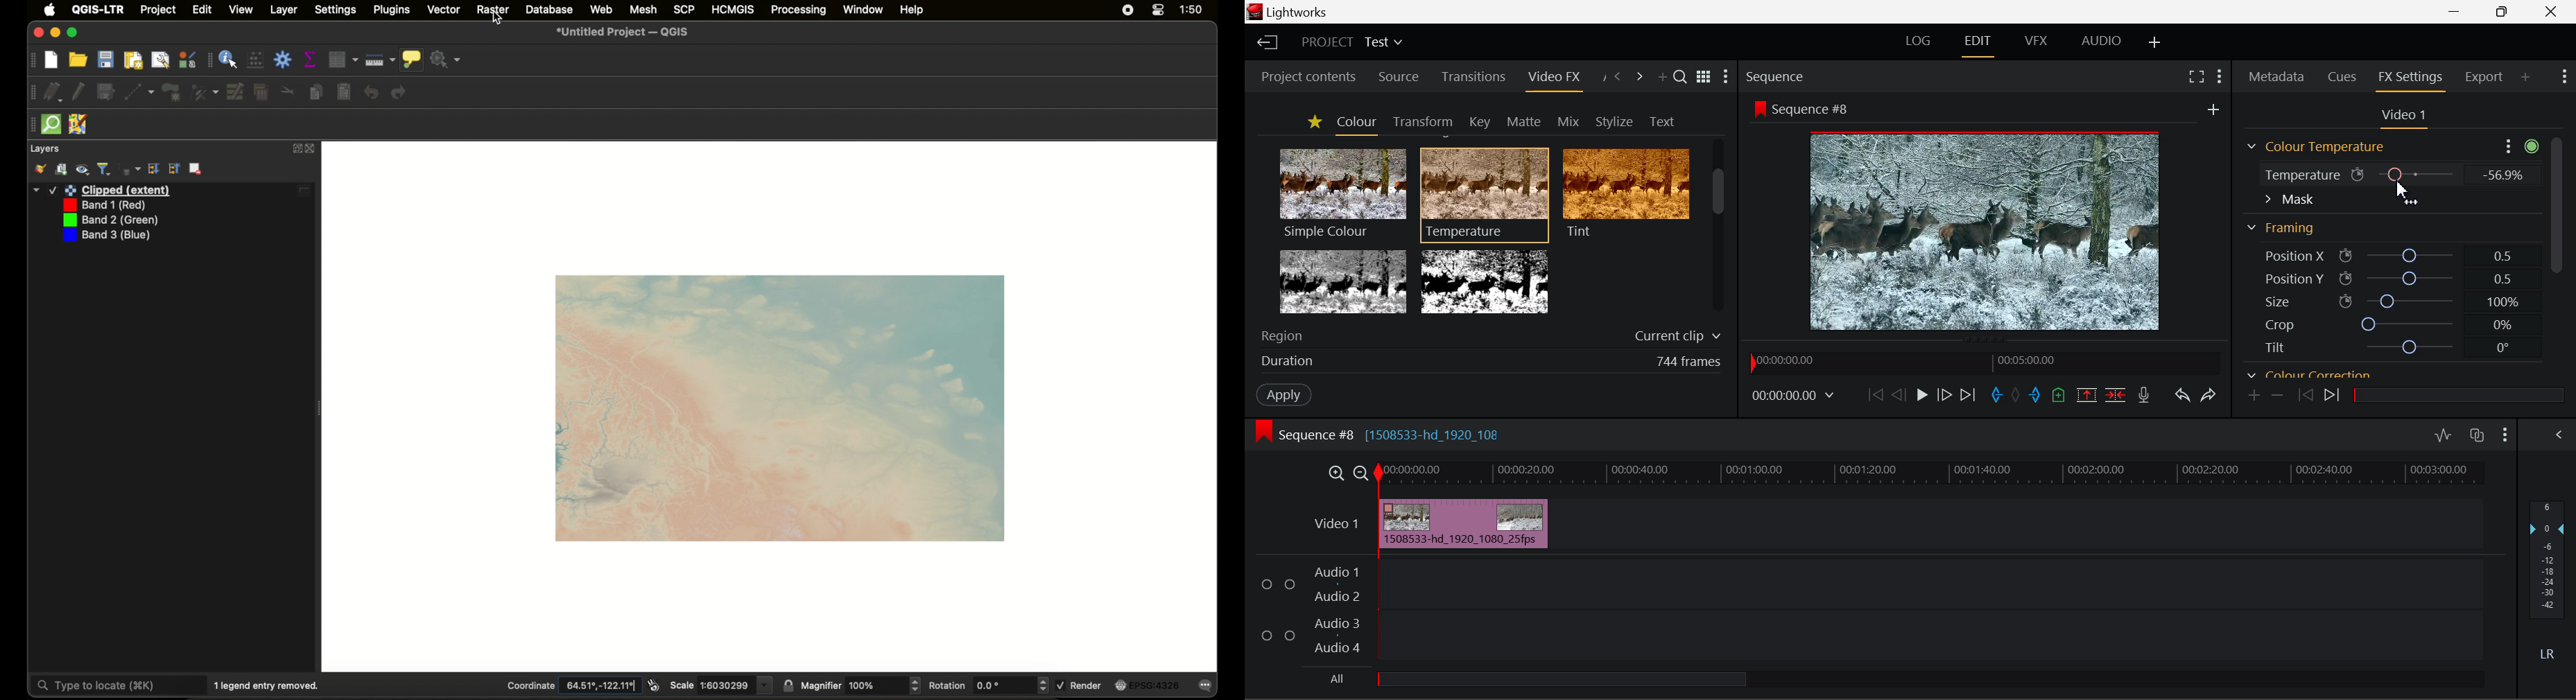 The image size is (2576, 700). Describe the element at coordinates (2346, 256) in the screenshot. I see `icon` at that location.